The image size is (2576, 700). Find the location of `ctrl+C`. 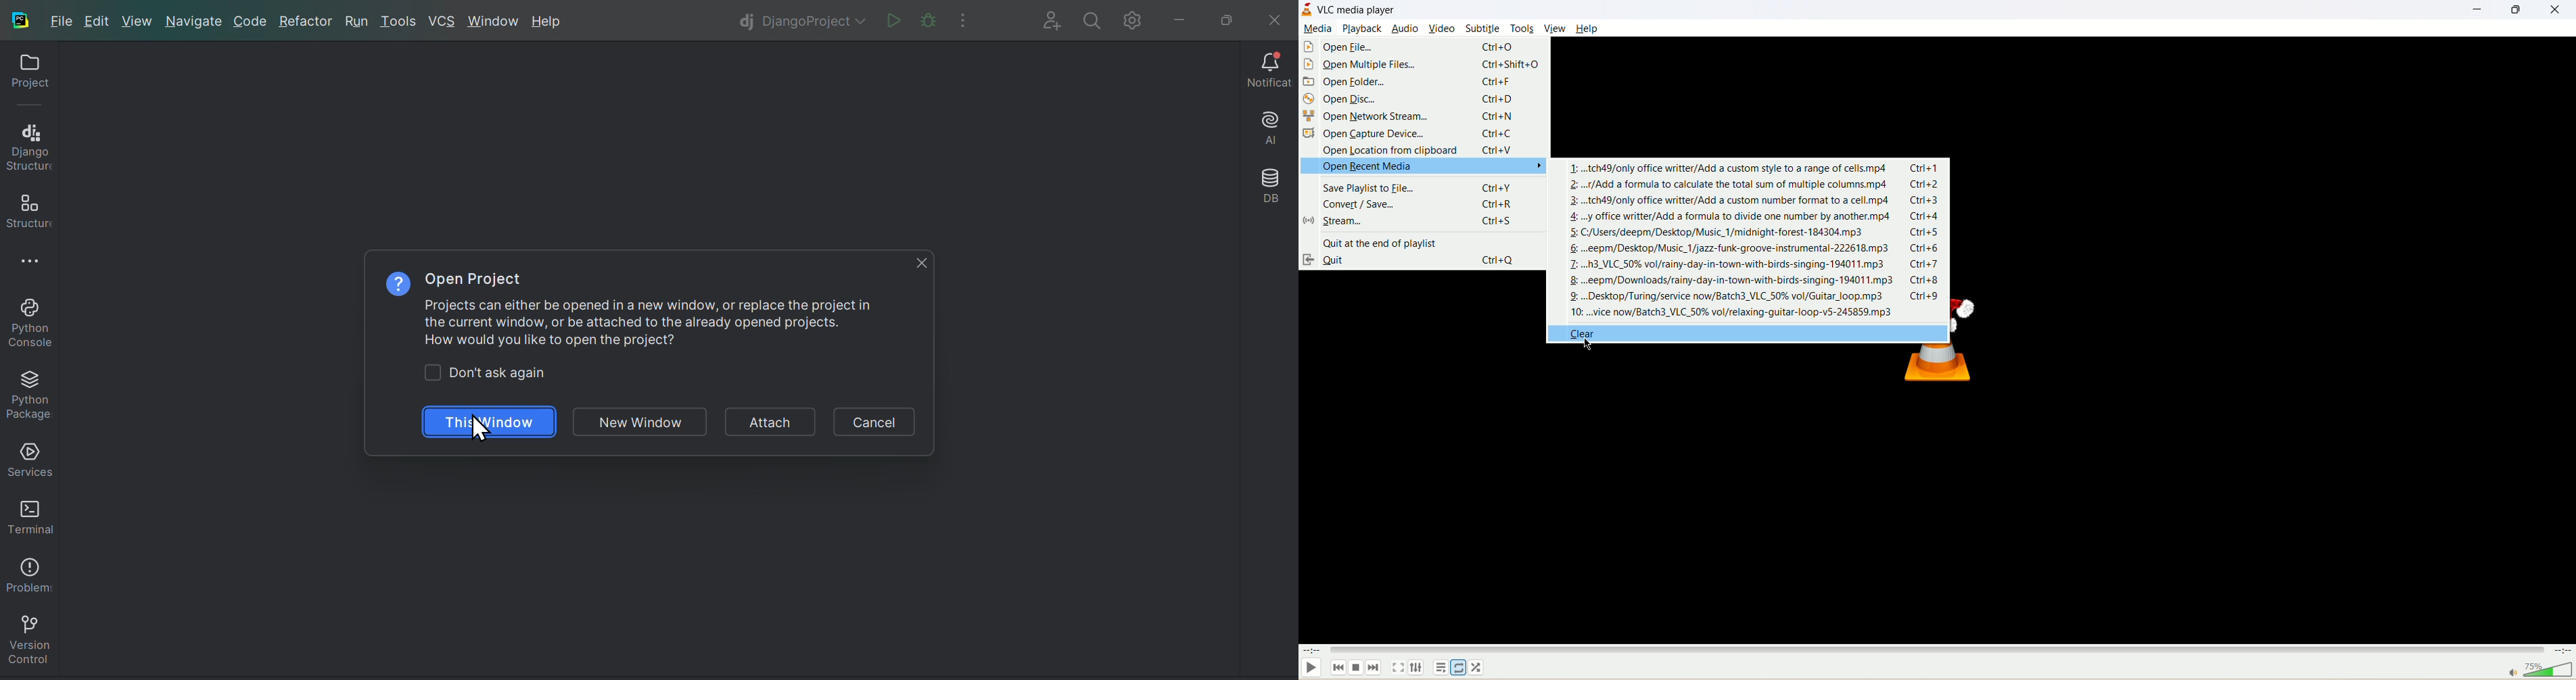

ctrl+C is located at coordinates (1500, 132).